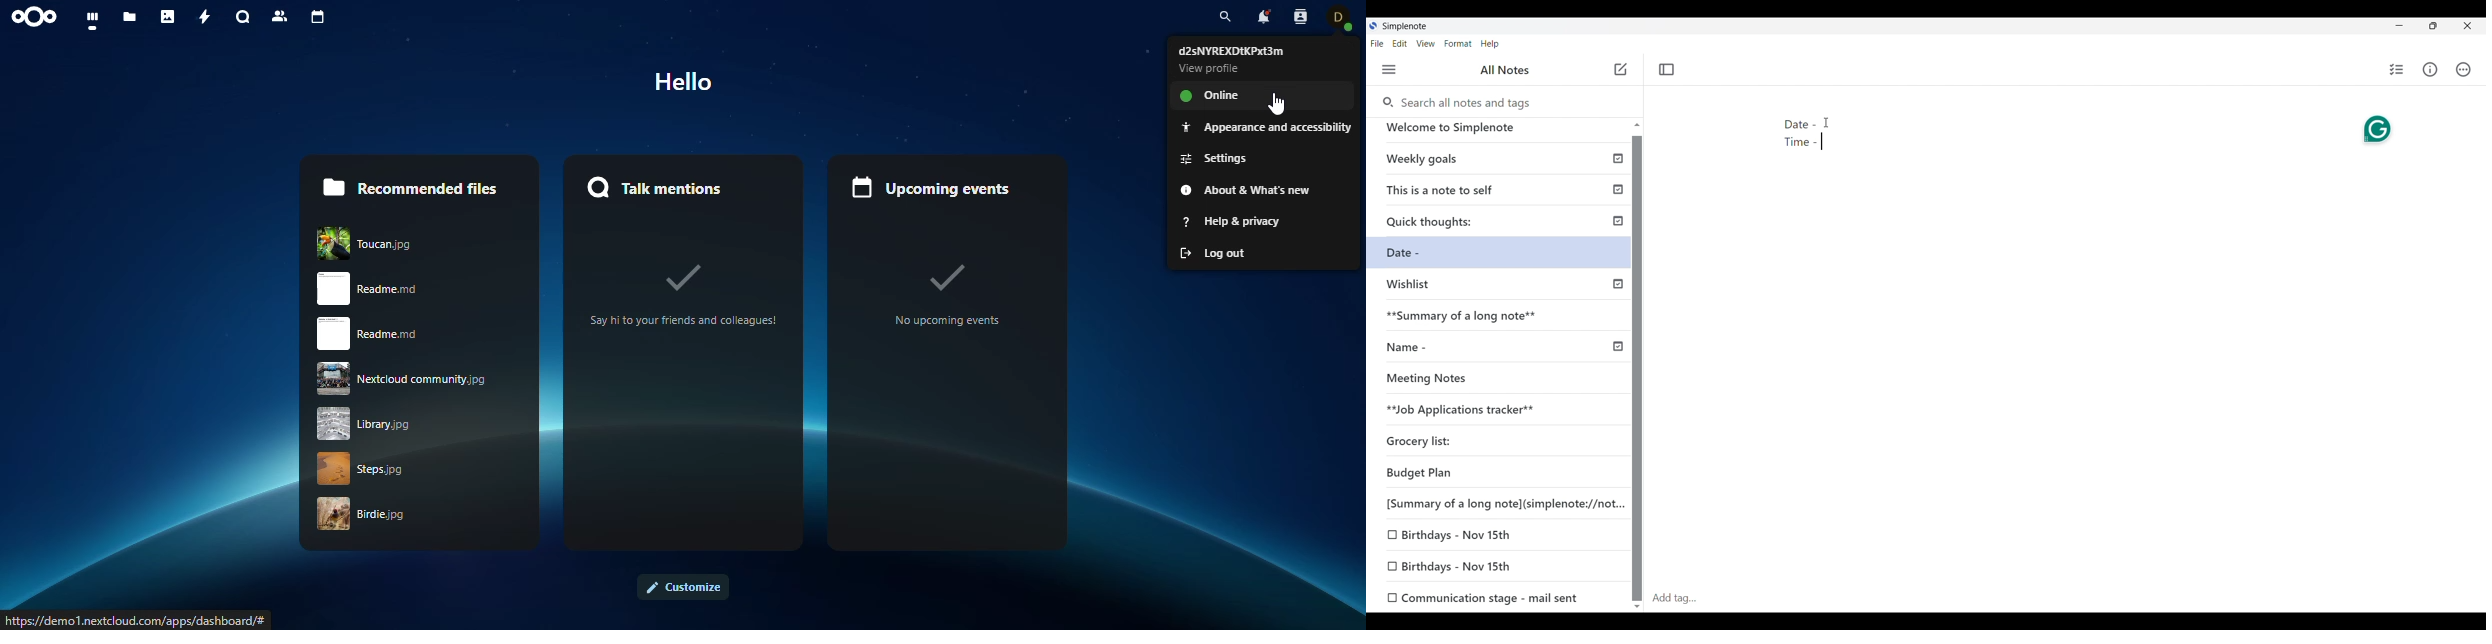 The height and width of the screenshot is (644, 2492). I want to click on activity, so click(207, 18).